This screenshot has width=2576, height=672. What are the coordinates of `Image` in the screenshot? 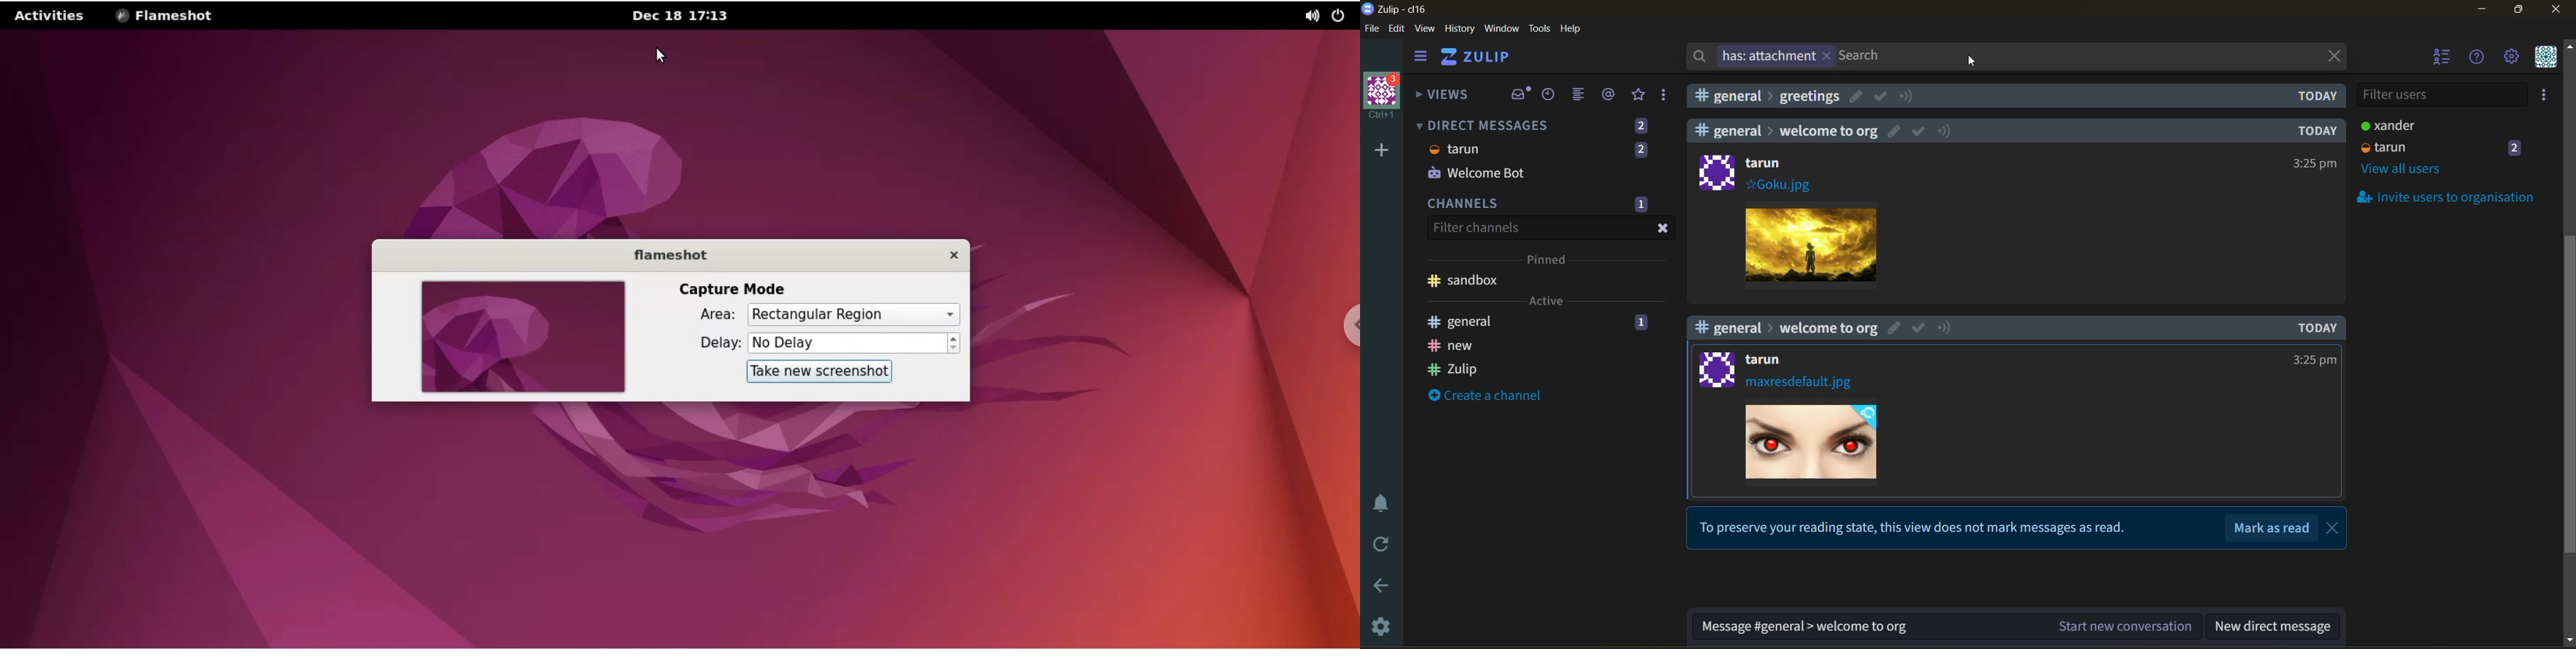 It's located at (1815, 442).